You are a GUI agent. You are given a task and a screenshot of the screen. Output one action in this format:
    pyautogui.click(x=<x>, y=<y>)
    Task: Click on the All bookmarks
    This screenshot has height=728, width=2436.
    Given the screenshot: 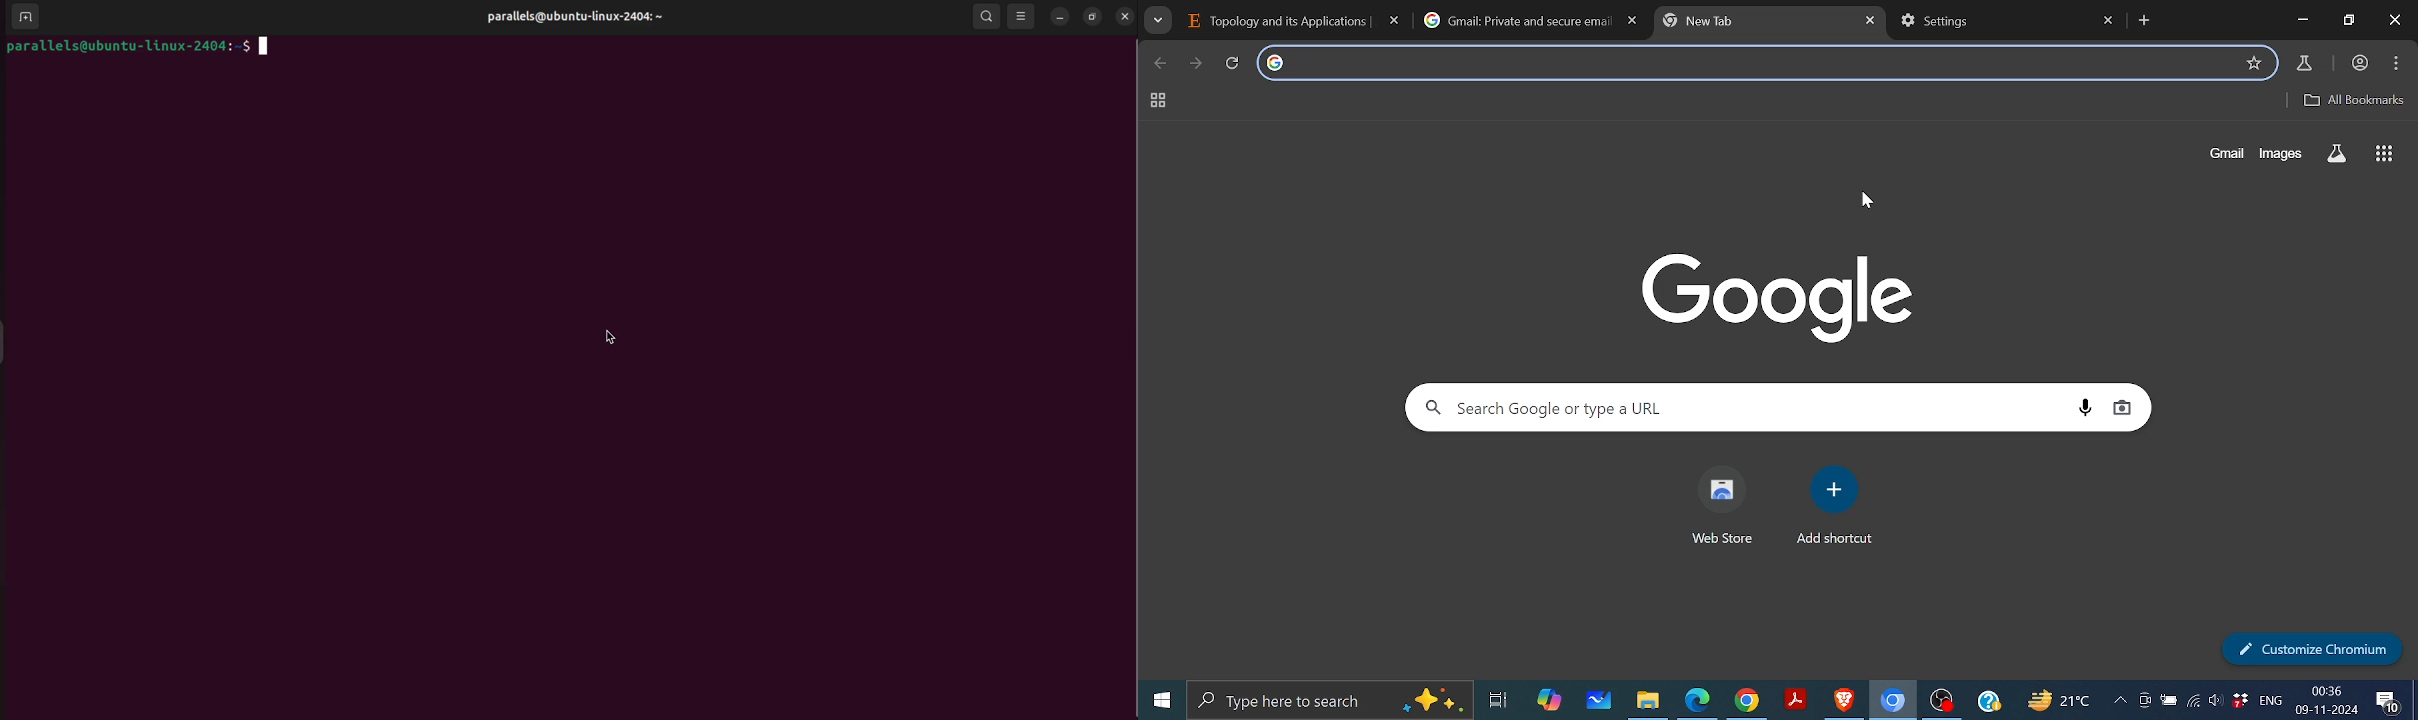 What is the action you would take?
    pyautogui.click(x=2355, y=99)
    